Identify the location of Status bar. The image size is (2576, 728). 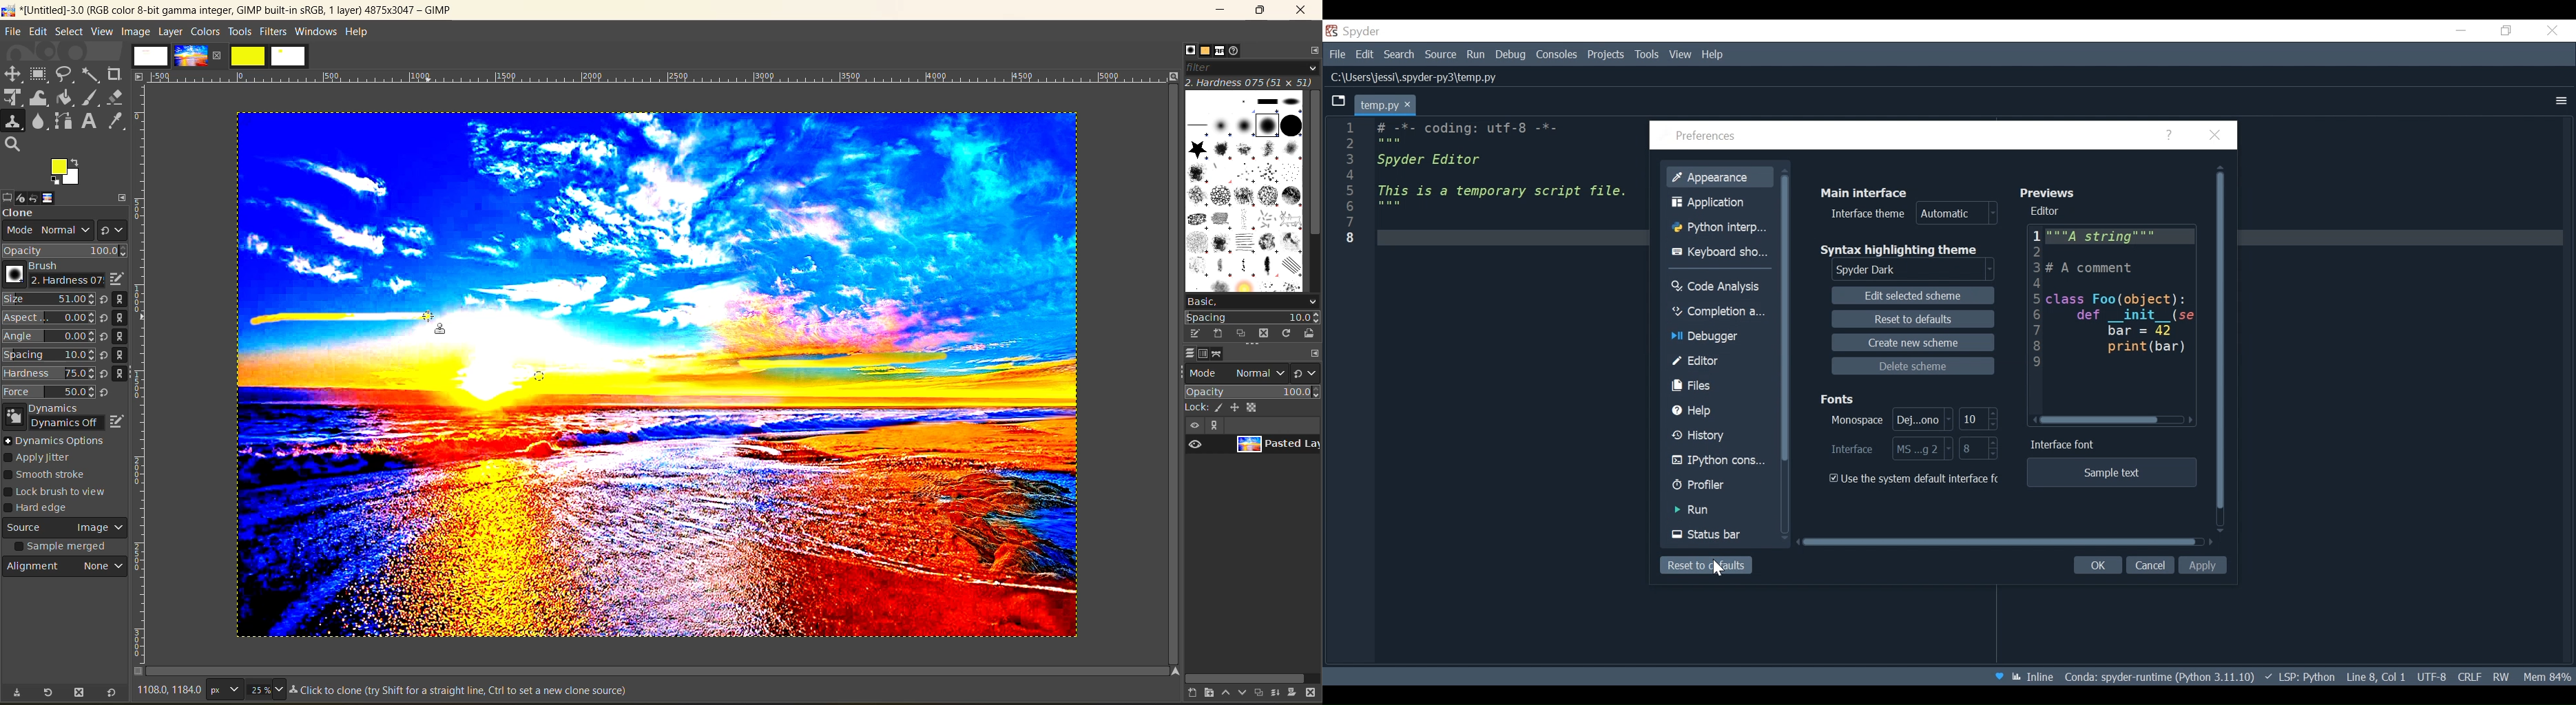
(1721, 535).